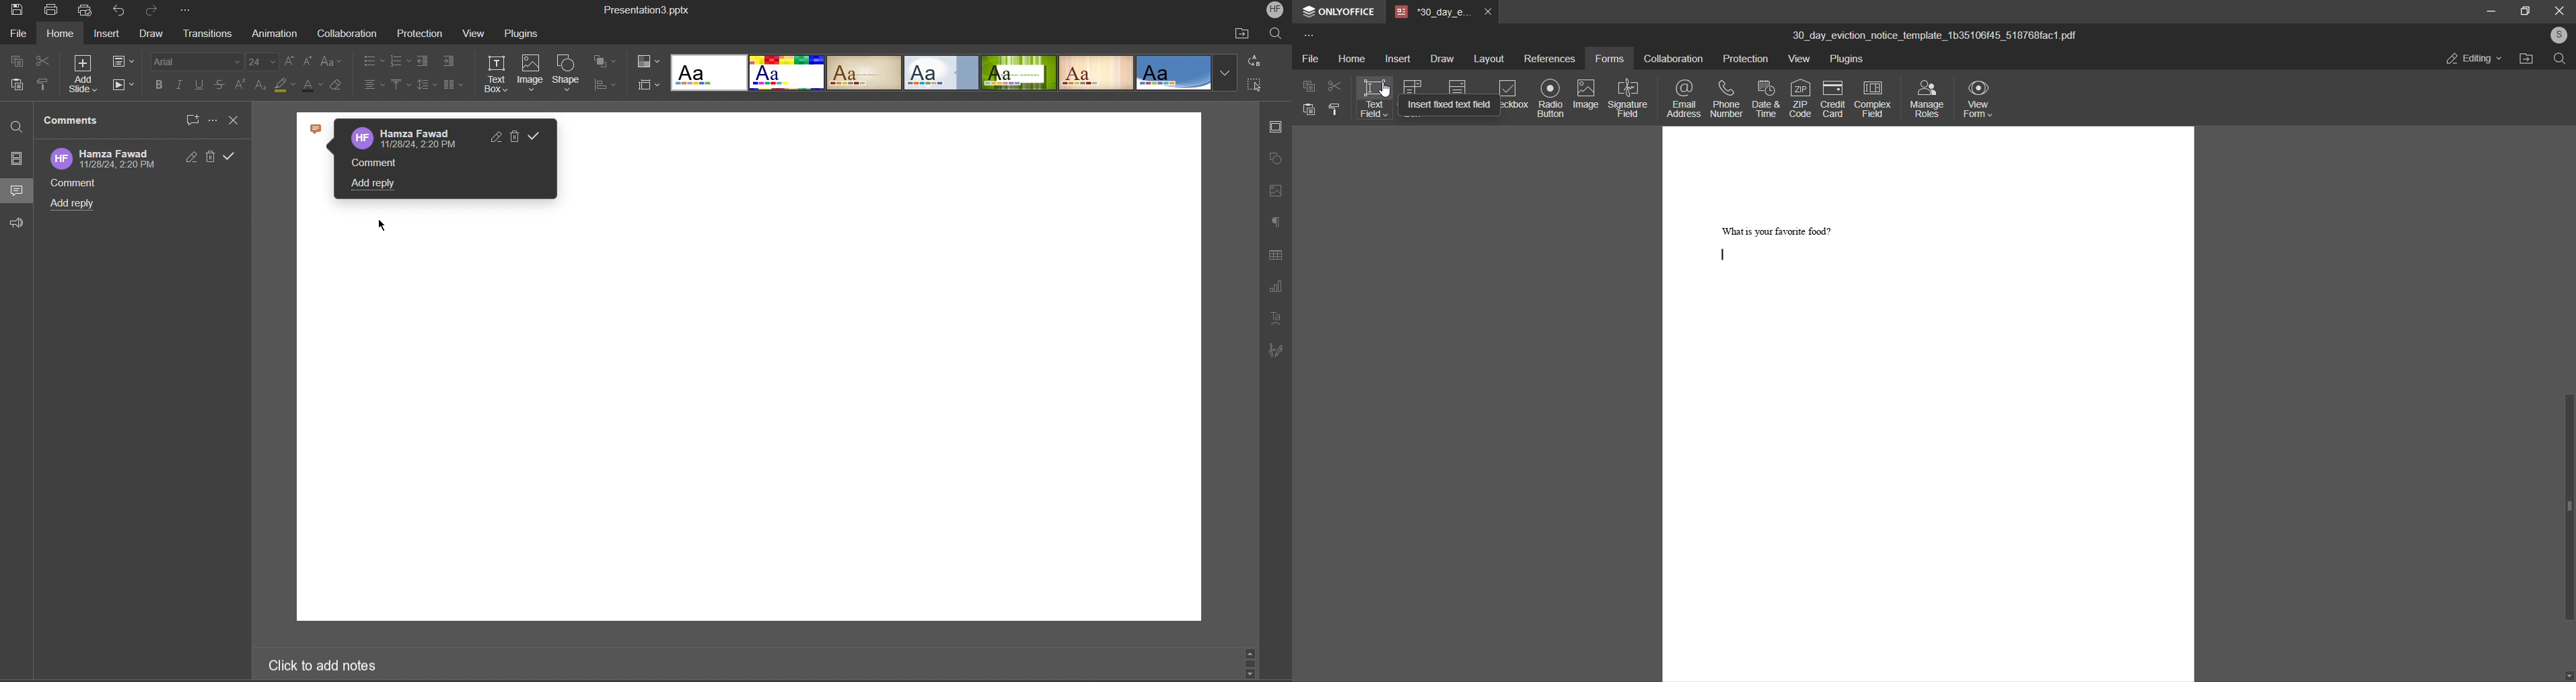 This screenshot has height=700, width=2576. What do you see at coordinates (535, 135) in the screenshot?
I see `Validate` at bounding box center [535, 135].